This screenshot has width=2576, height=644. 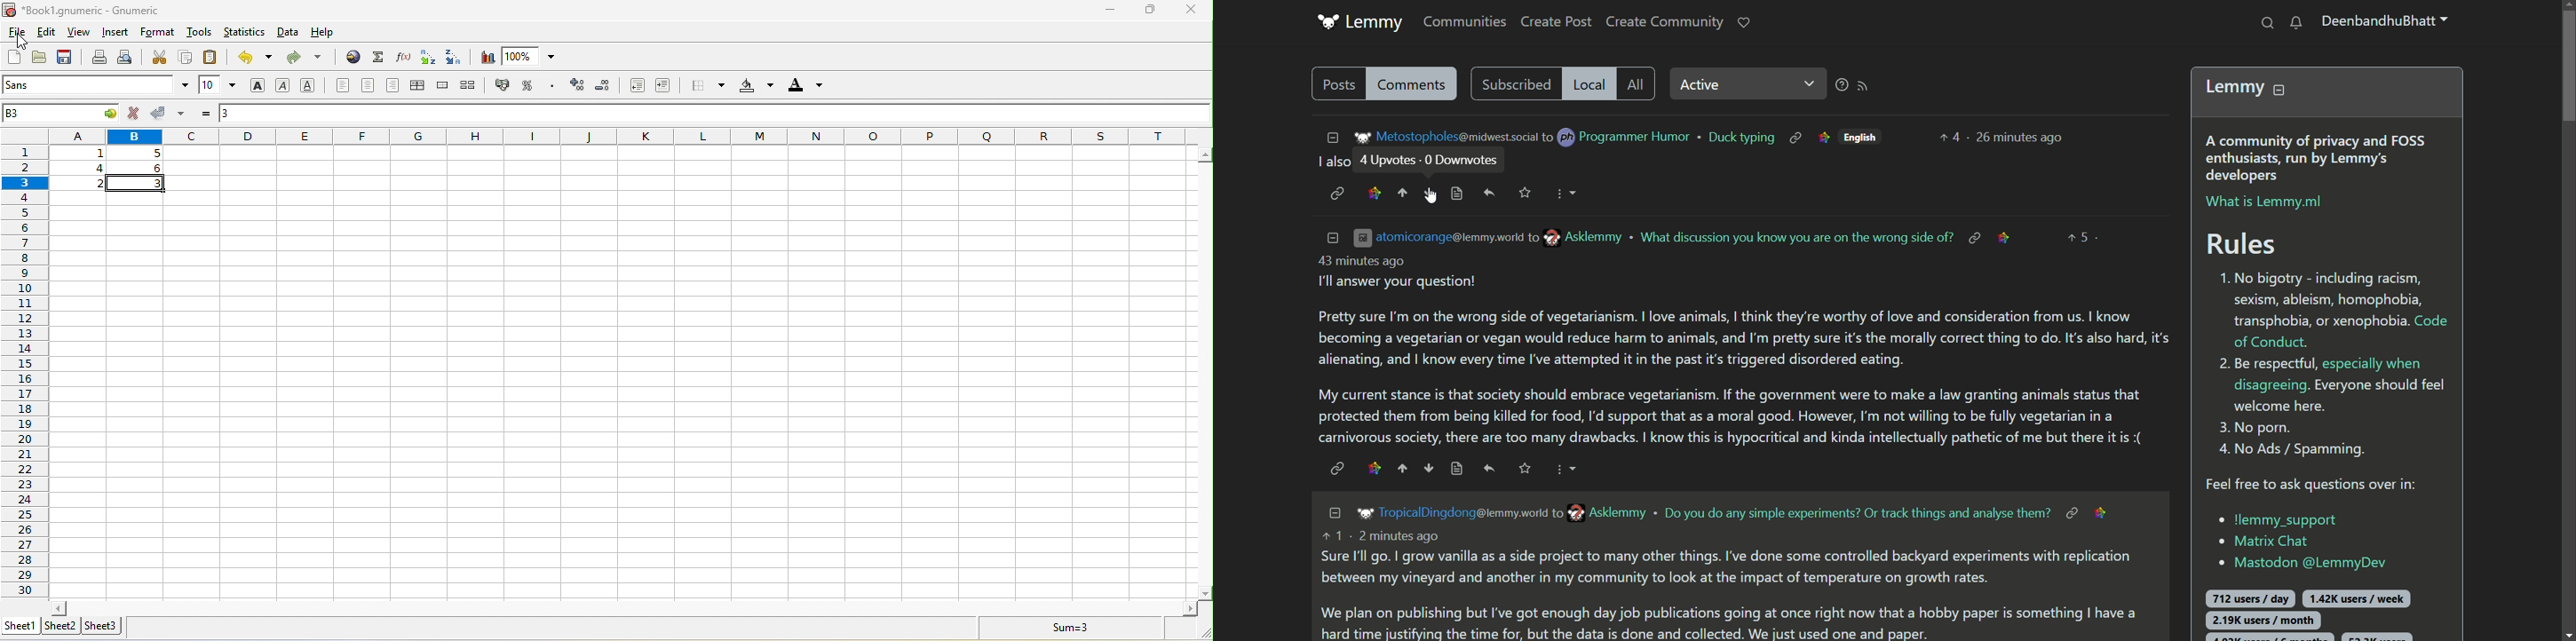 I want to click on text, so click(x=1797, y=236).